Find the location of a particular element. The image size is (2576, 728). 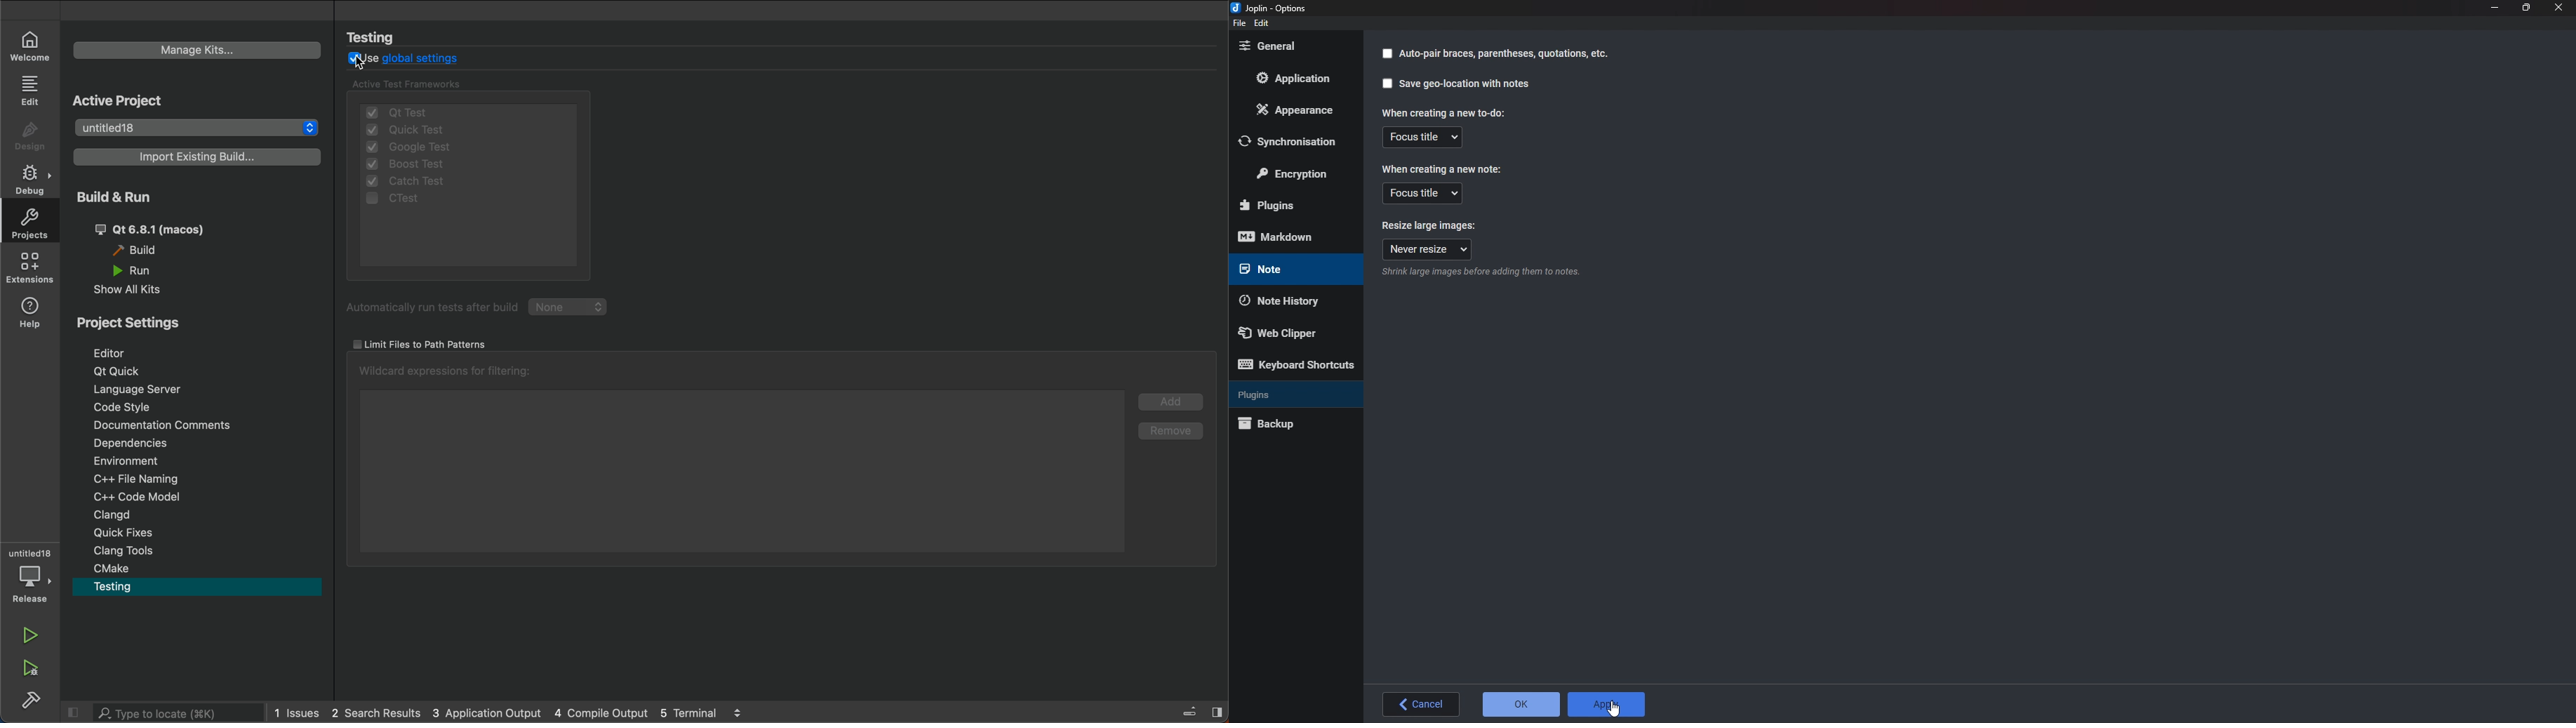

Resize is located at coordinates (2526, 8).